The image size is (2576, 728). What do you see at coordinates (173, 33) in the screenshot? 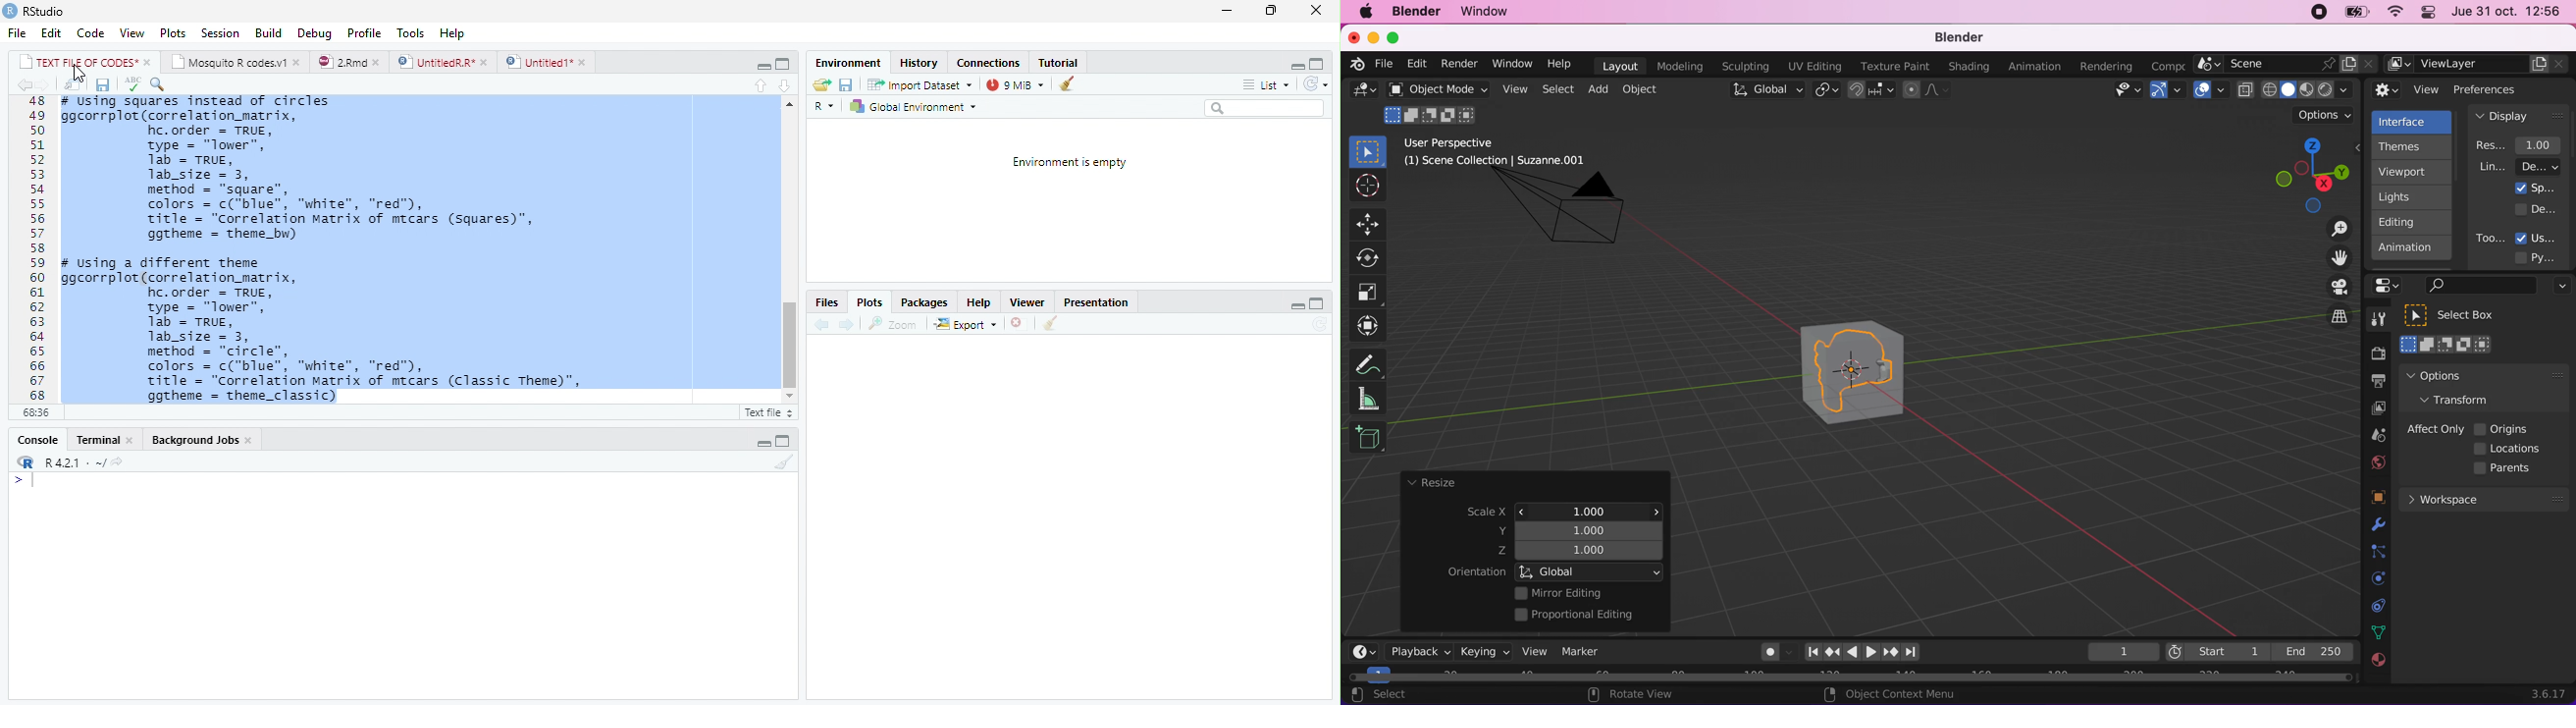
I see `Plots` at bounding box center [173, 33].